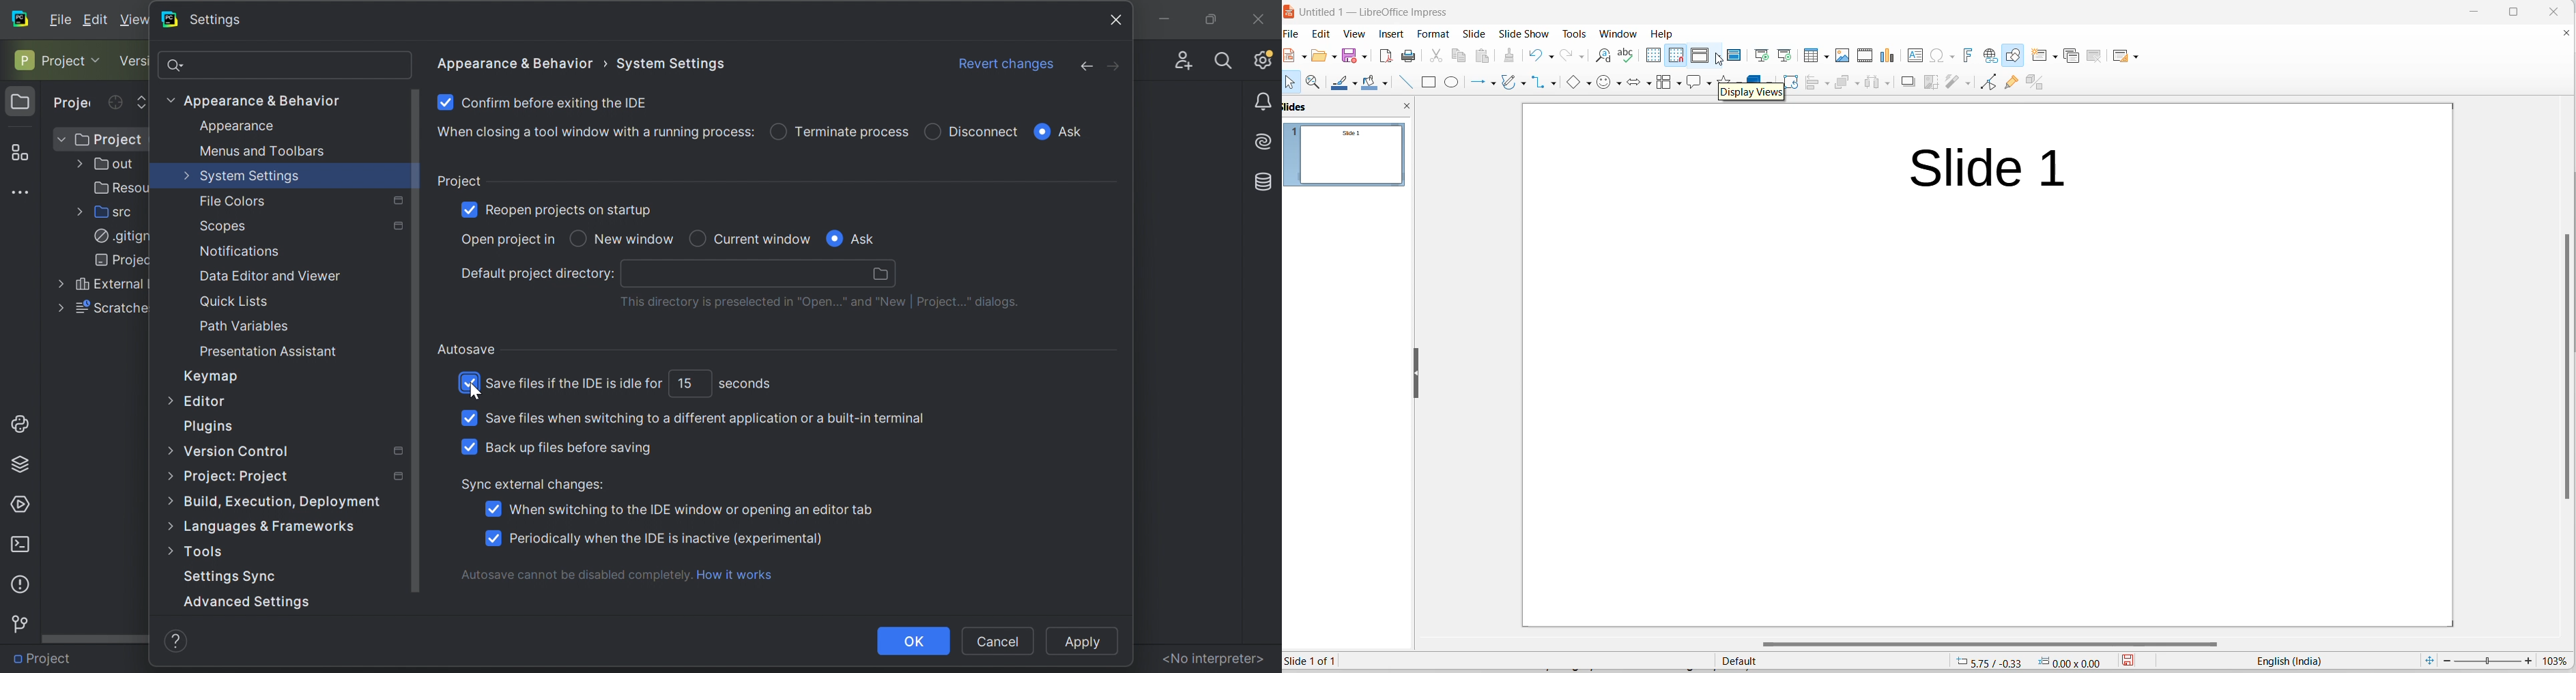 The width and height of the screenshot is (2576, 700). What do you see at coordinates (1604, 83) in the screenshot?
I see `symbol shapes` at bounding box center [1604, 83].